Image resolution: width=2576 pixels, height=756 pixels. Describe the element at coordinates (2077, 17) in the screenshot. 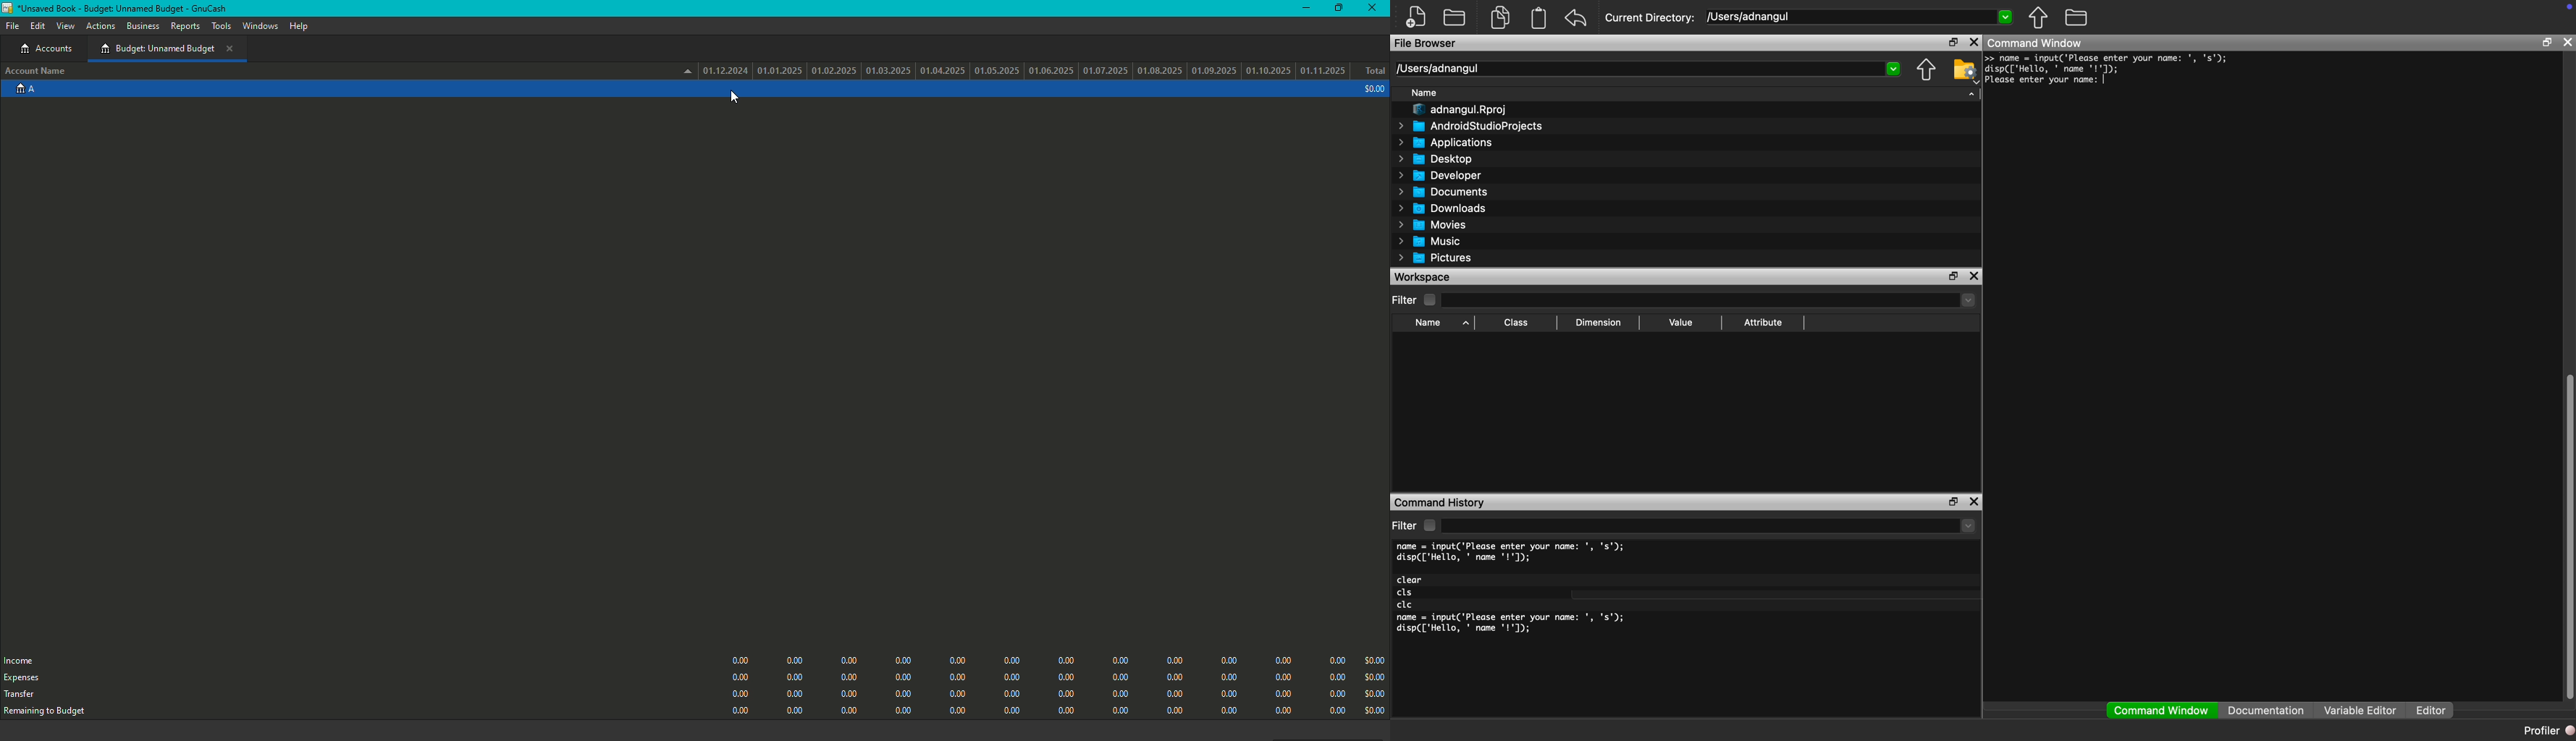

I see `folder` at that location.